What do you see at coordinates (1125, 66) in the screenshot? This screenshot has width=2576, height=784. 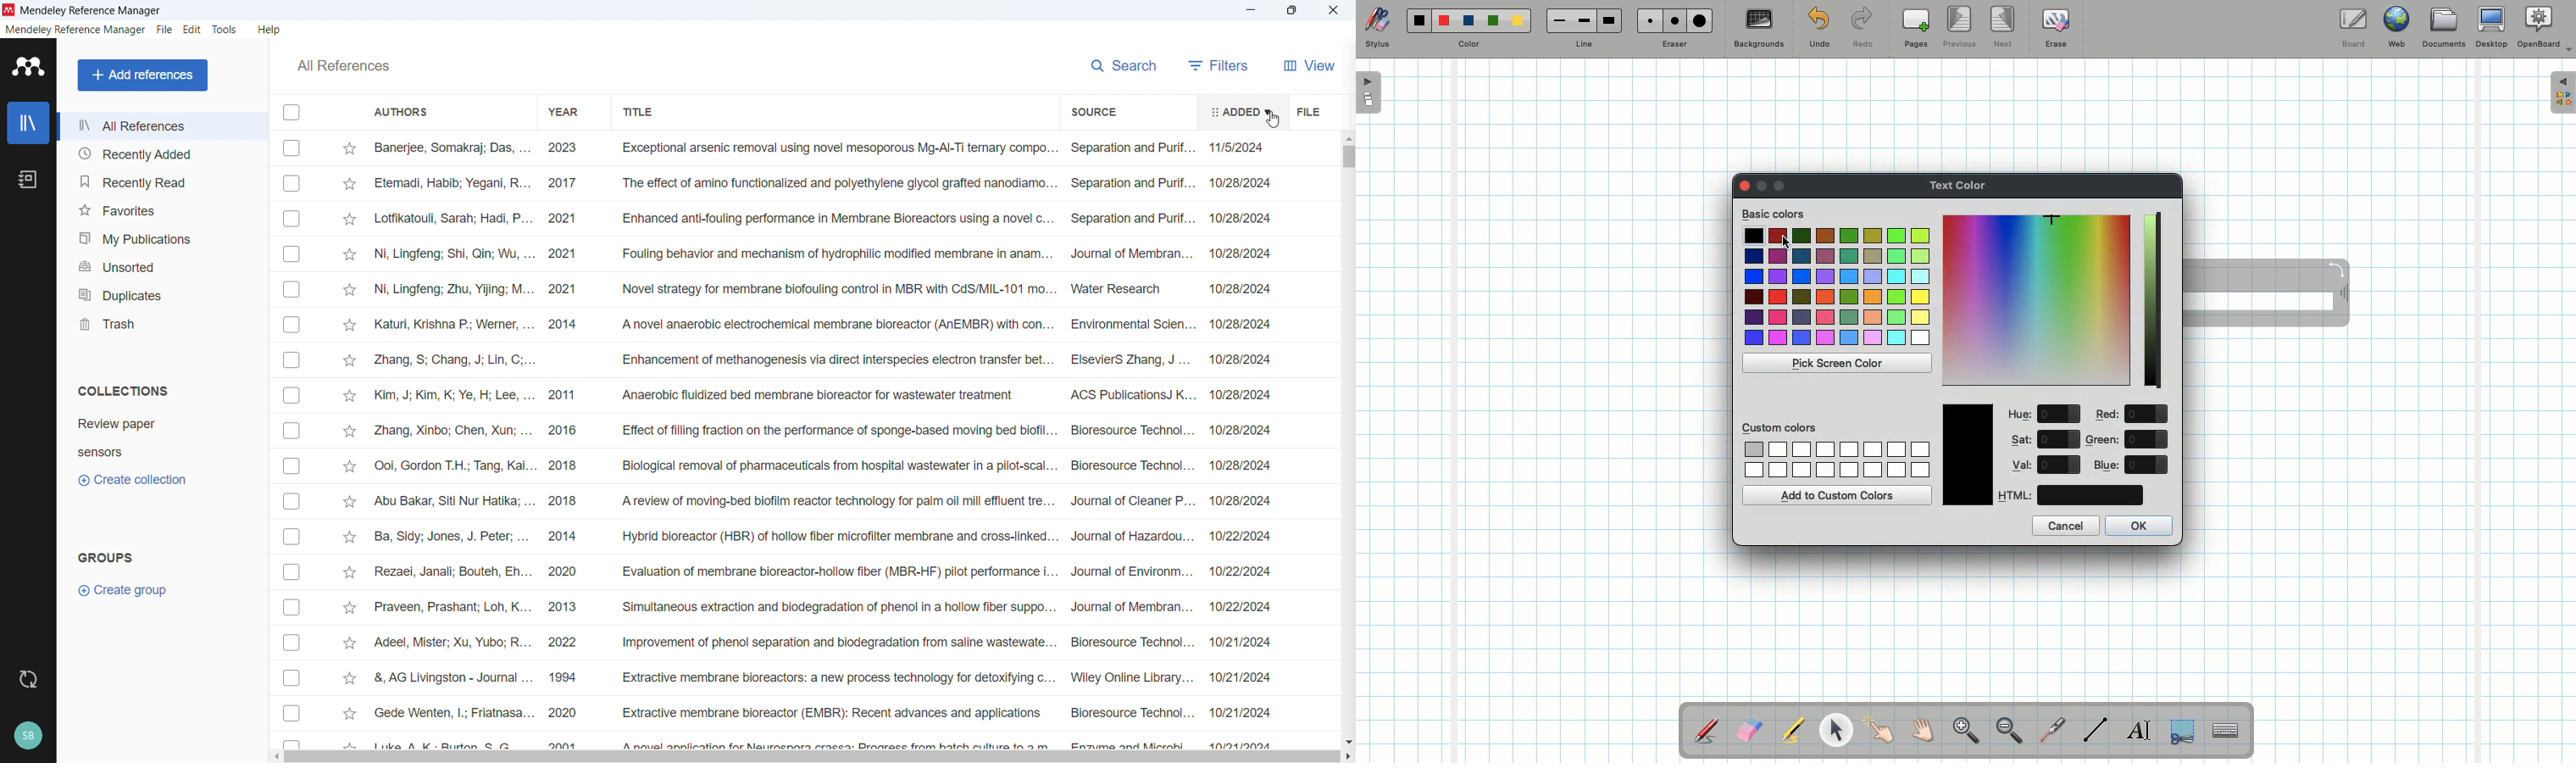 I see `search ` at bounding box center [1125, 66].